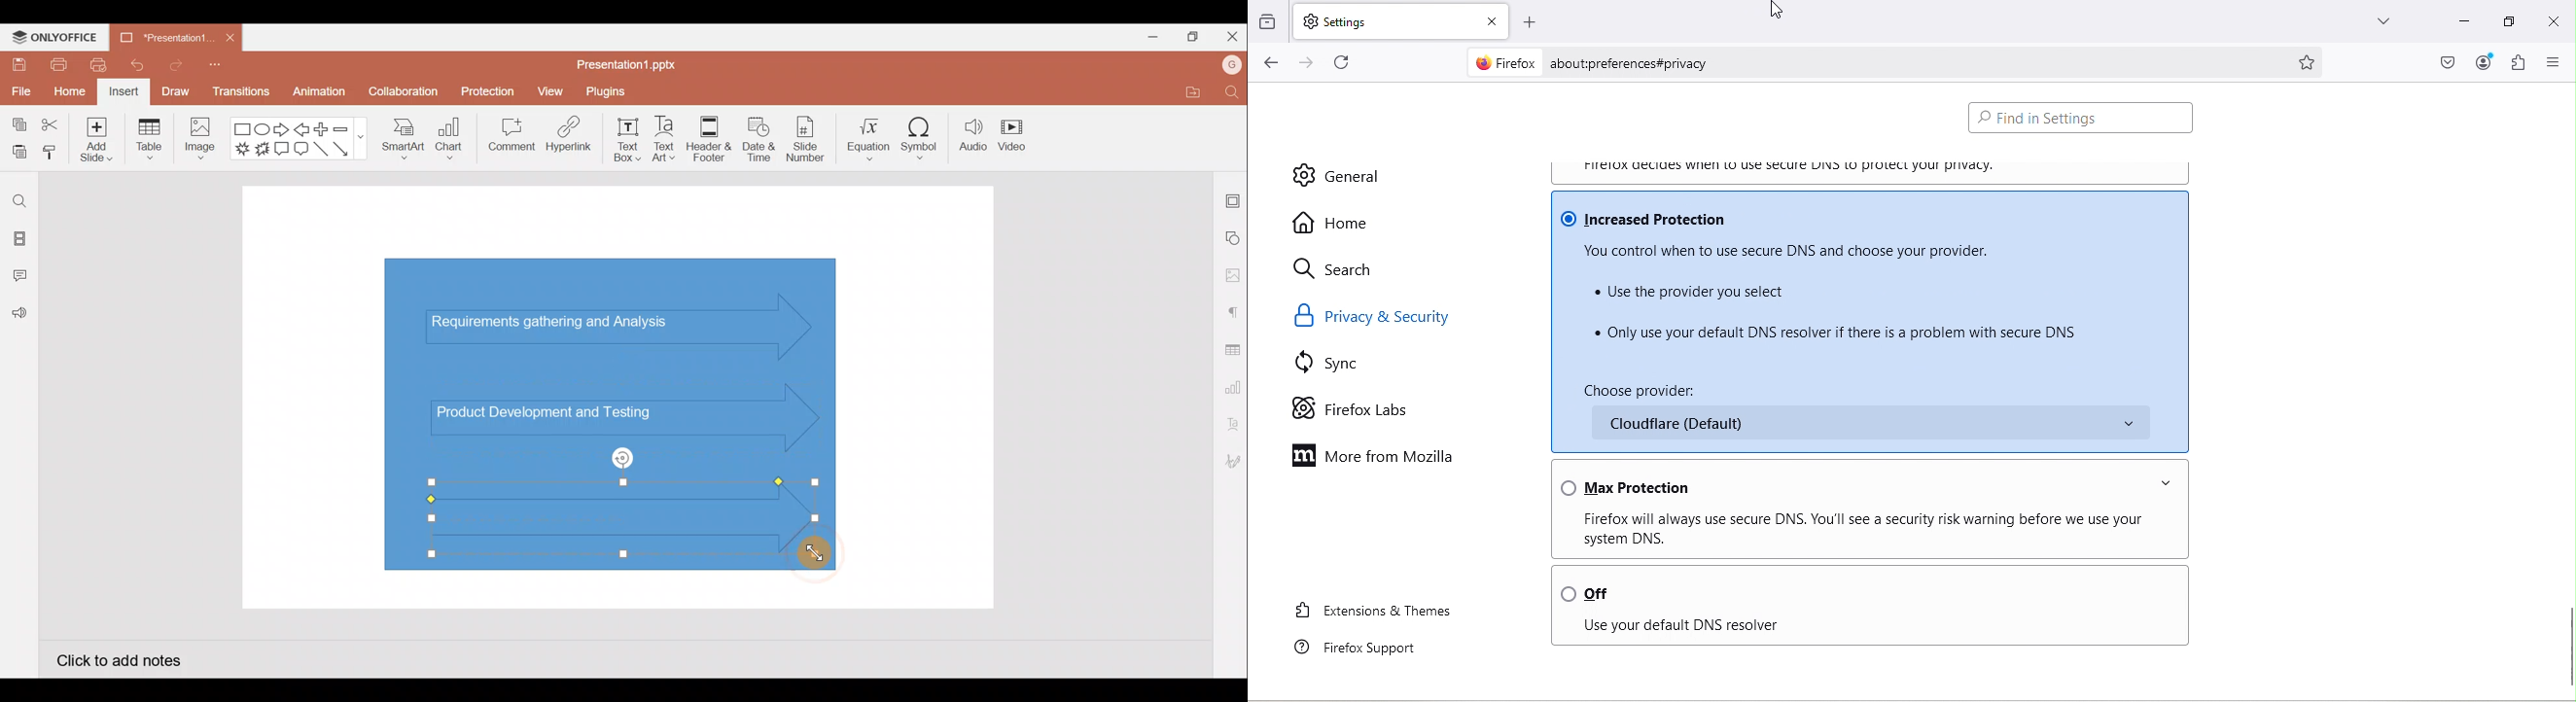 This screenshot has width=2576, height=728. Describe the element at coordinates (17, 125) in the screenshot. I see `Copy` at that location.